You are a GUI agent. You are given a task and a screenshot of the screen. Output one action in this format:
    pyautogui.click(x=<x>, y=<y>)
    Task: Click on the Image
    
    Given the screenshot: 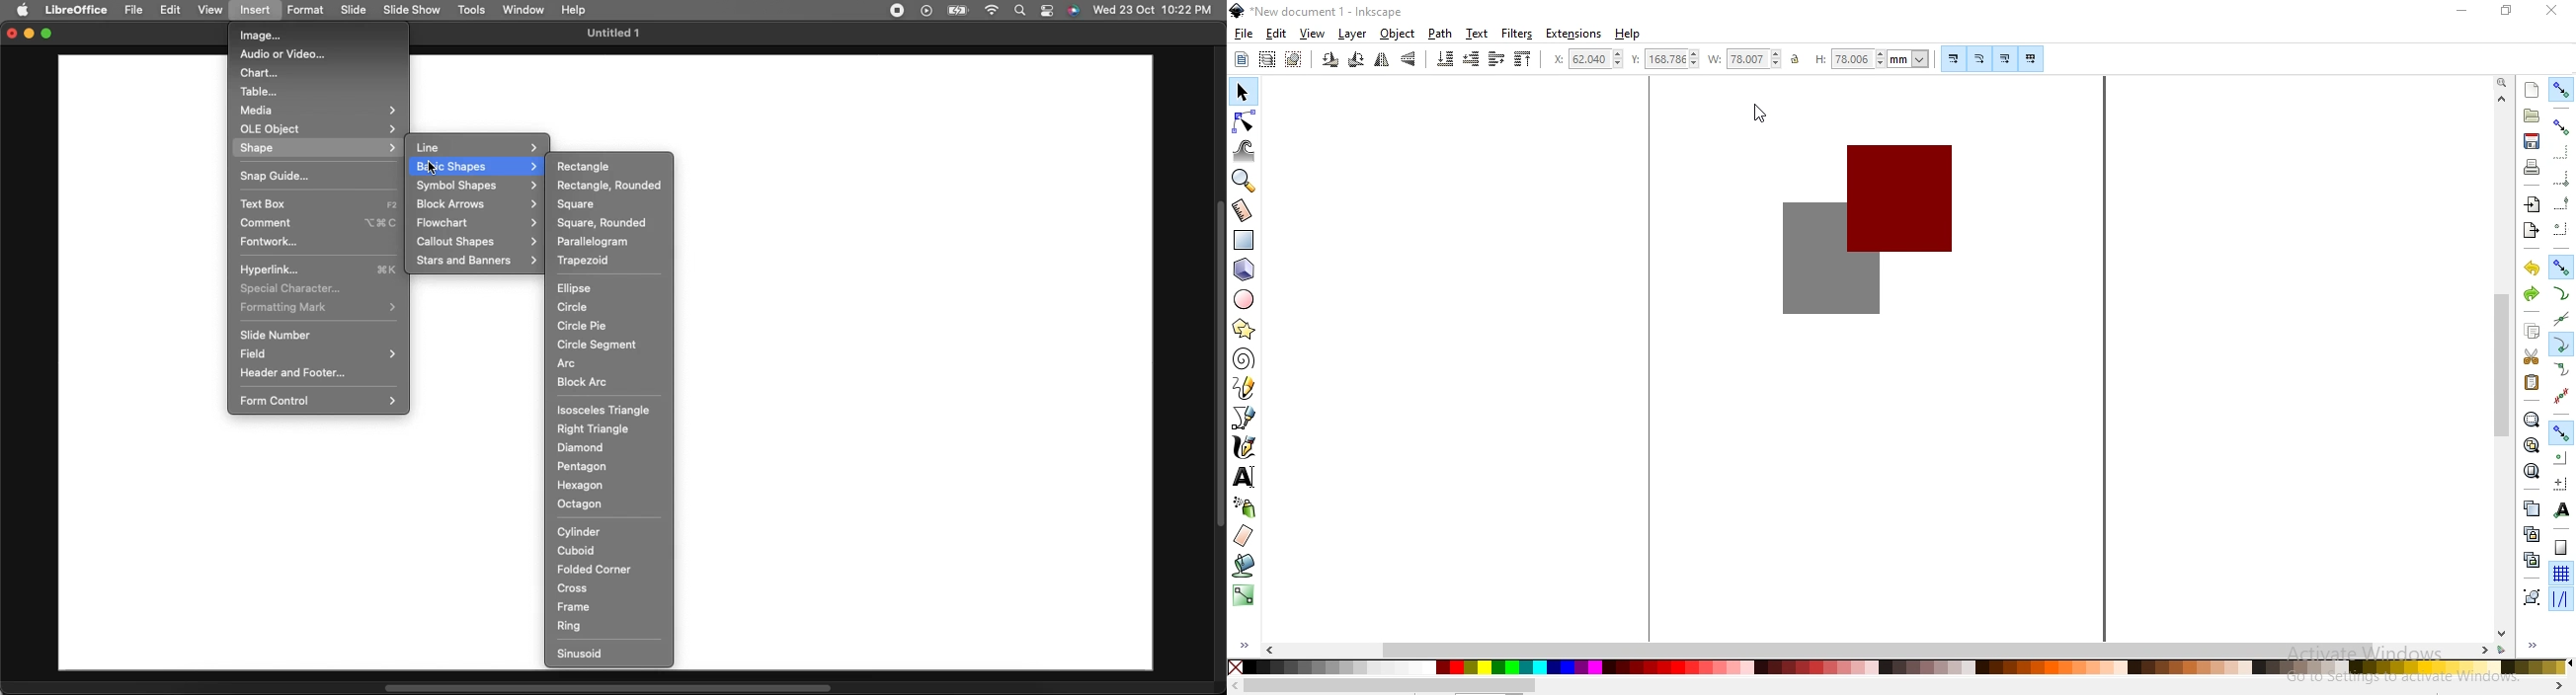 What is the action you would take?
    pyautogui.click(x=259, y=37)
    